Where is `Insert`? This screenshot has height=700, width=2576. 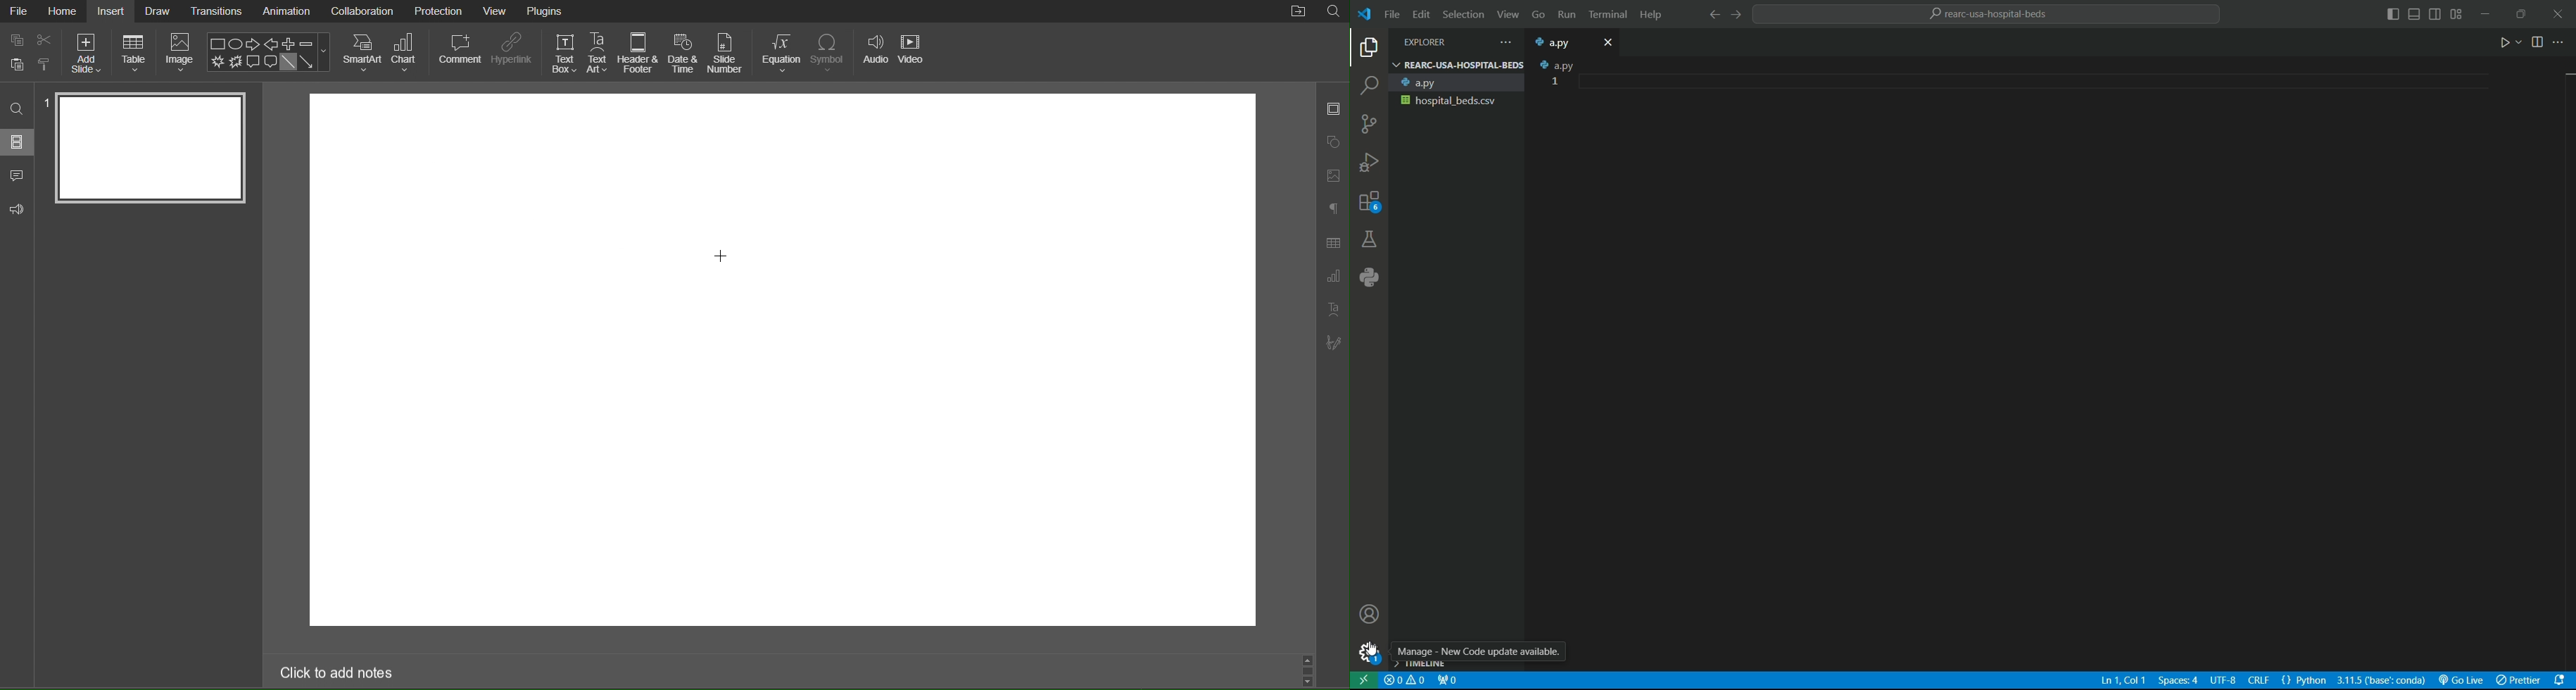
Insert is located at coordinates (113, 11).